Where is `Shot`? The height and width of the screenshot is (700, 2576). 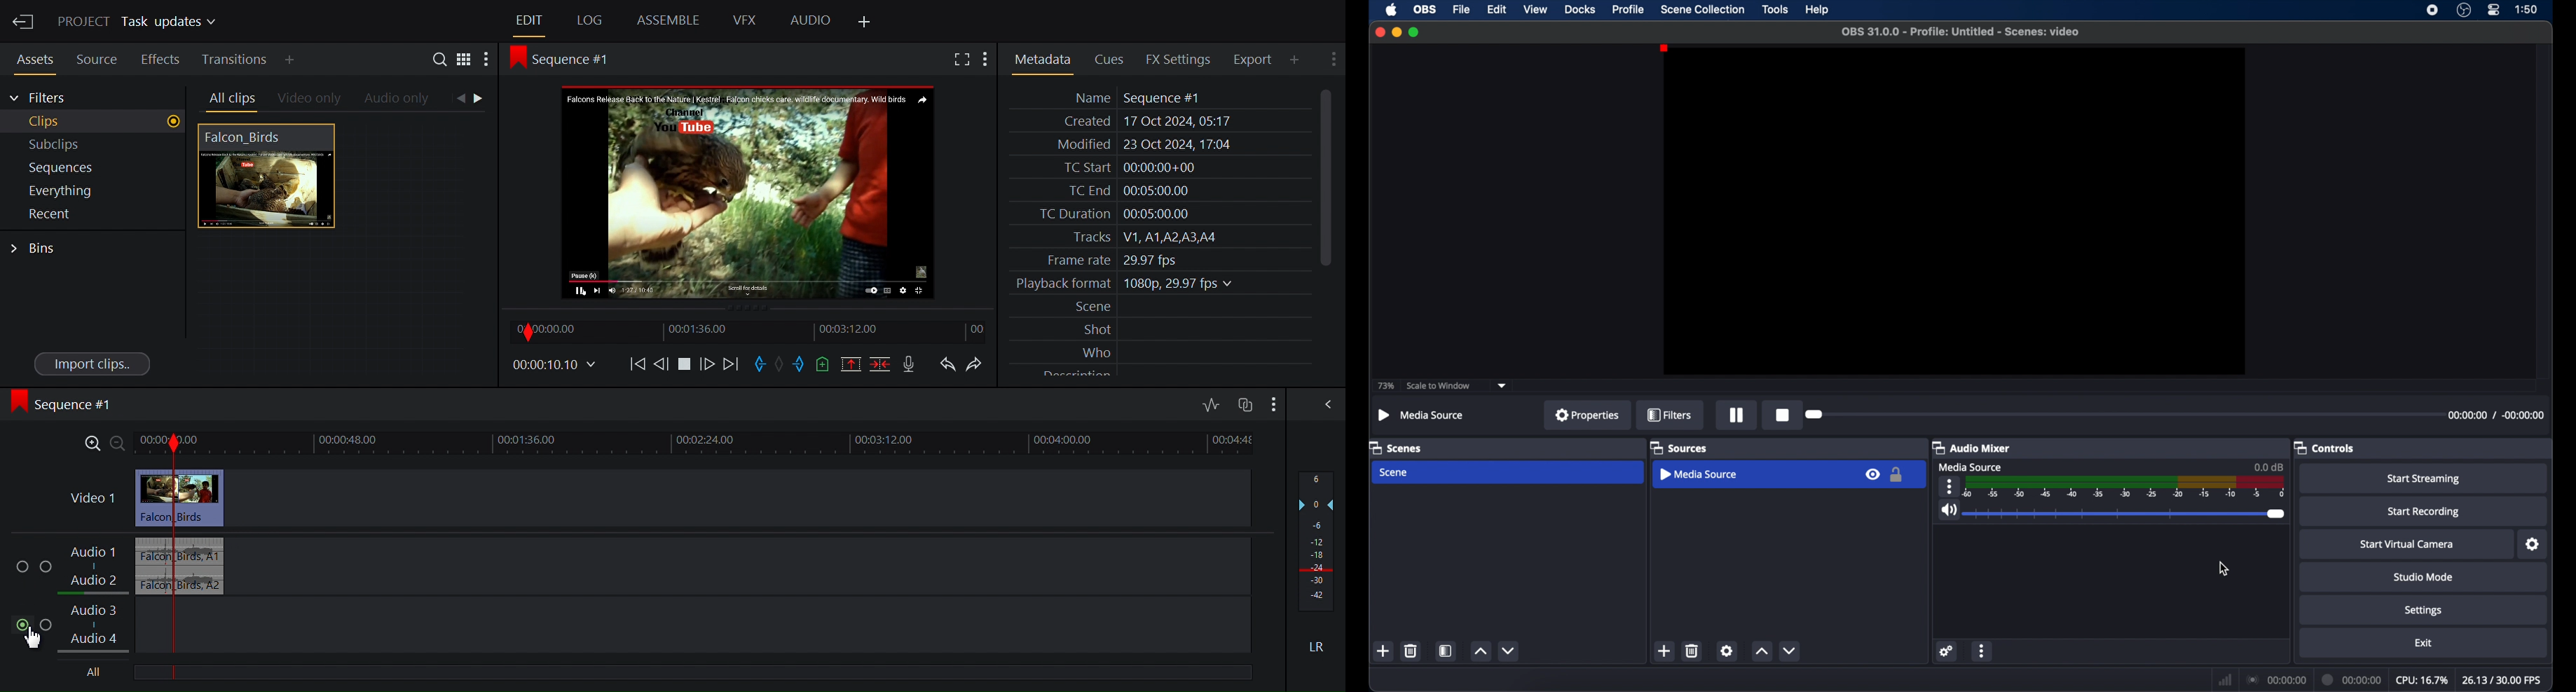 Shot is located at coordinates (1161, 328).